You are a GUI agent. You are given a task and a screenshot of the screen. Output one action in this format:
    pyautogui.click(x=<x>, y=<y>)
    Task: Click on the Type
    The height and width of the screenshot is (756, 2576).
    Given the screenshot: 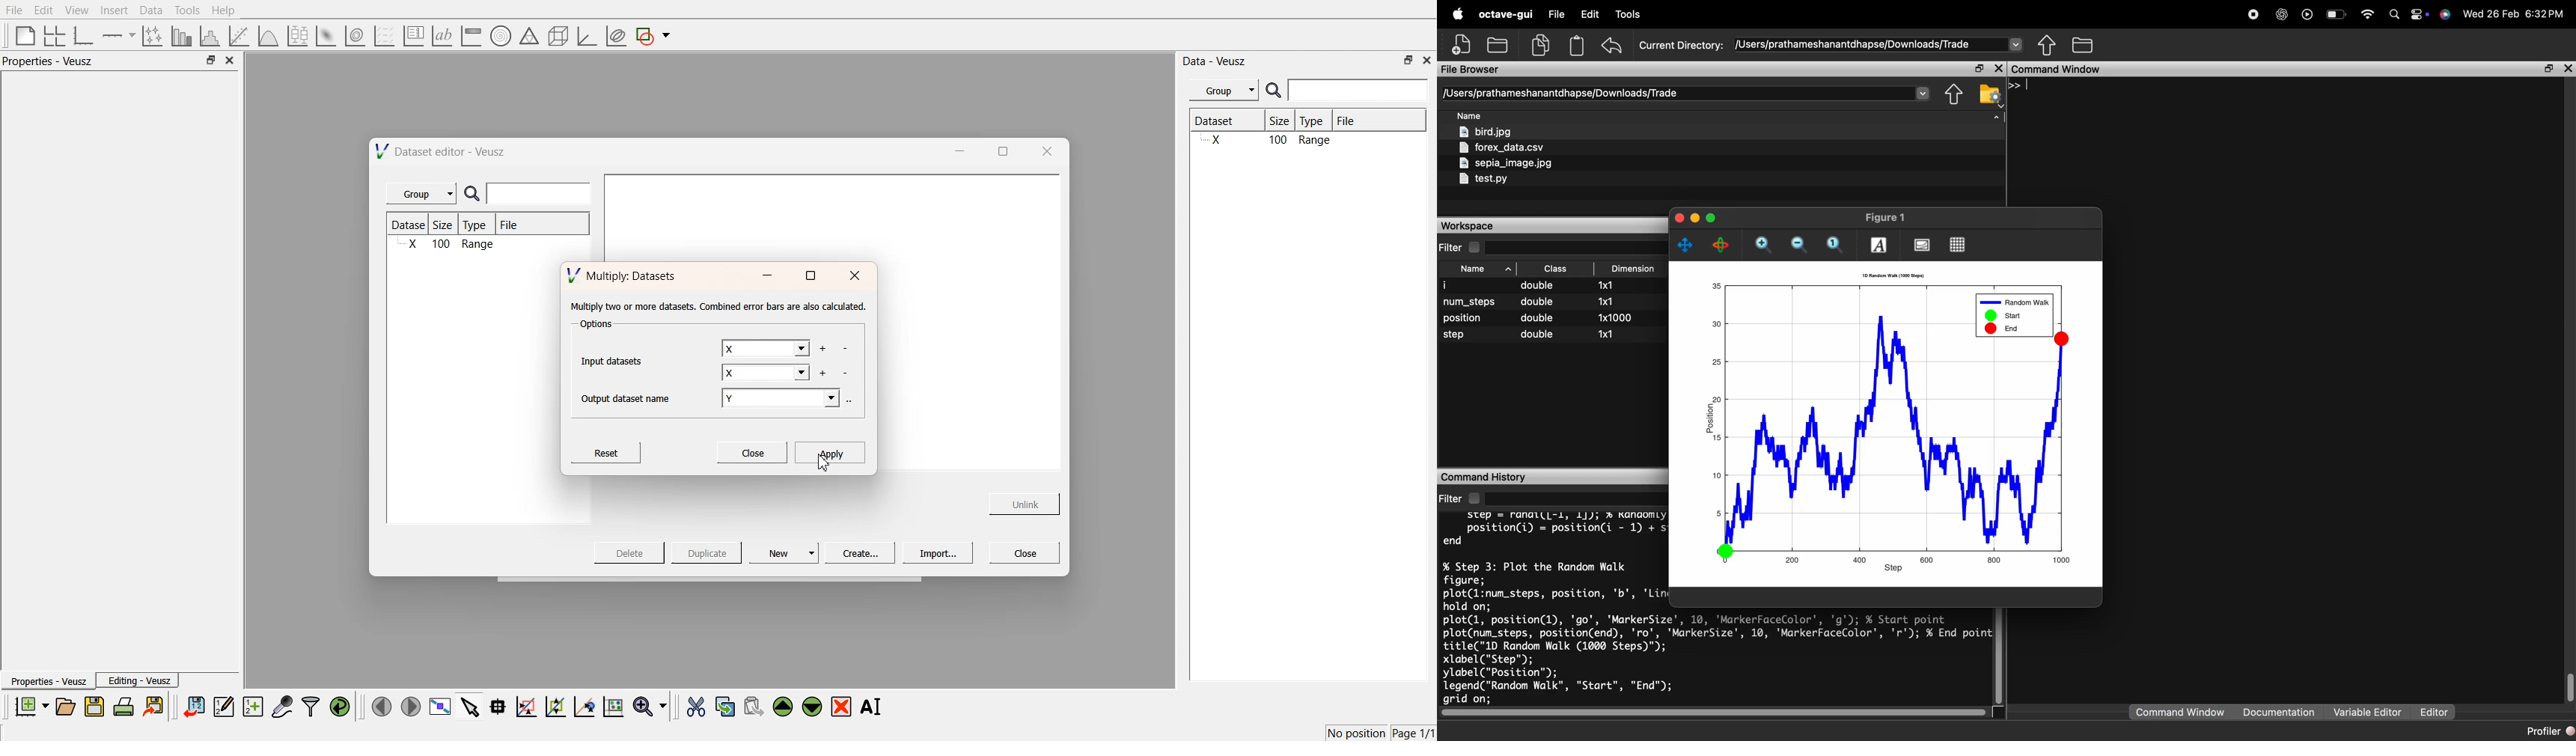 What is the action you would take?
    pyautogui.click(x=1316, y=121)
    